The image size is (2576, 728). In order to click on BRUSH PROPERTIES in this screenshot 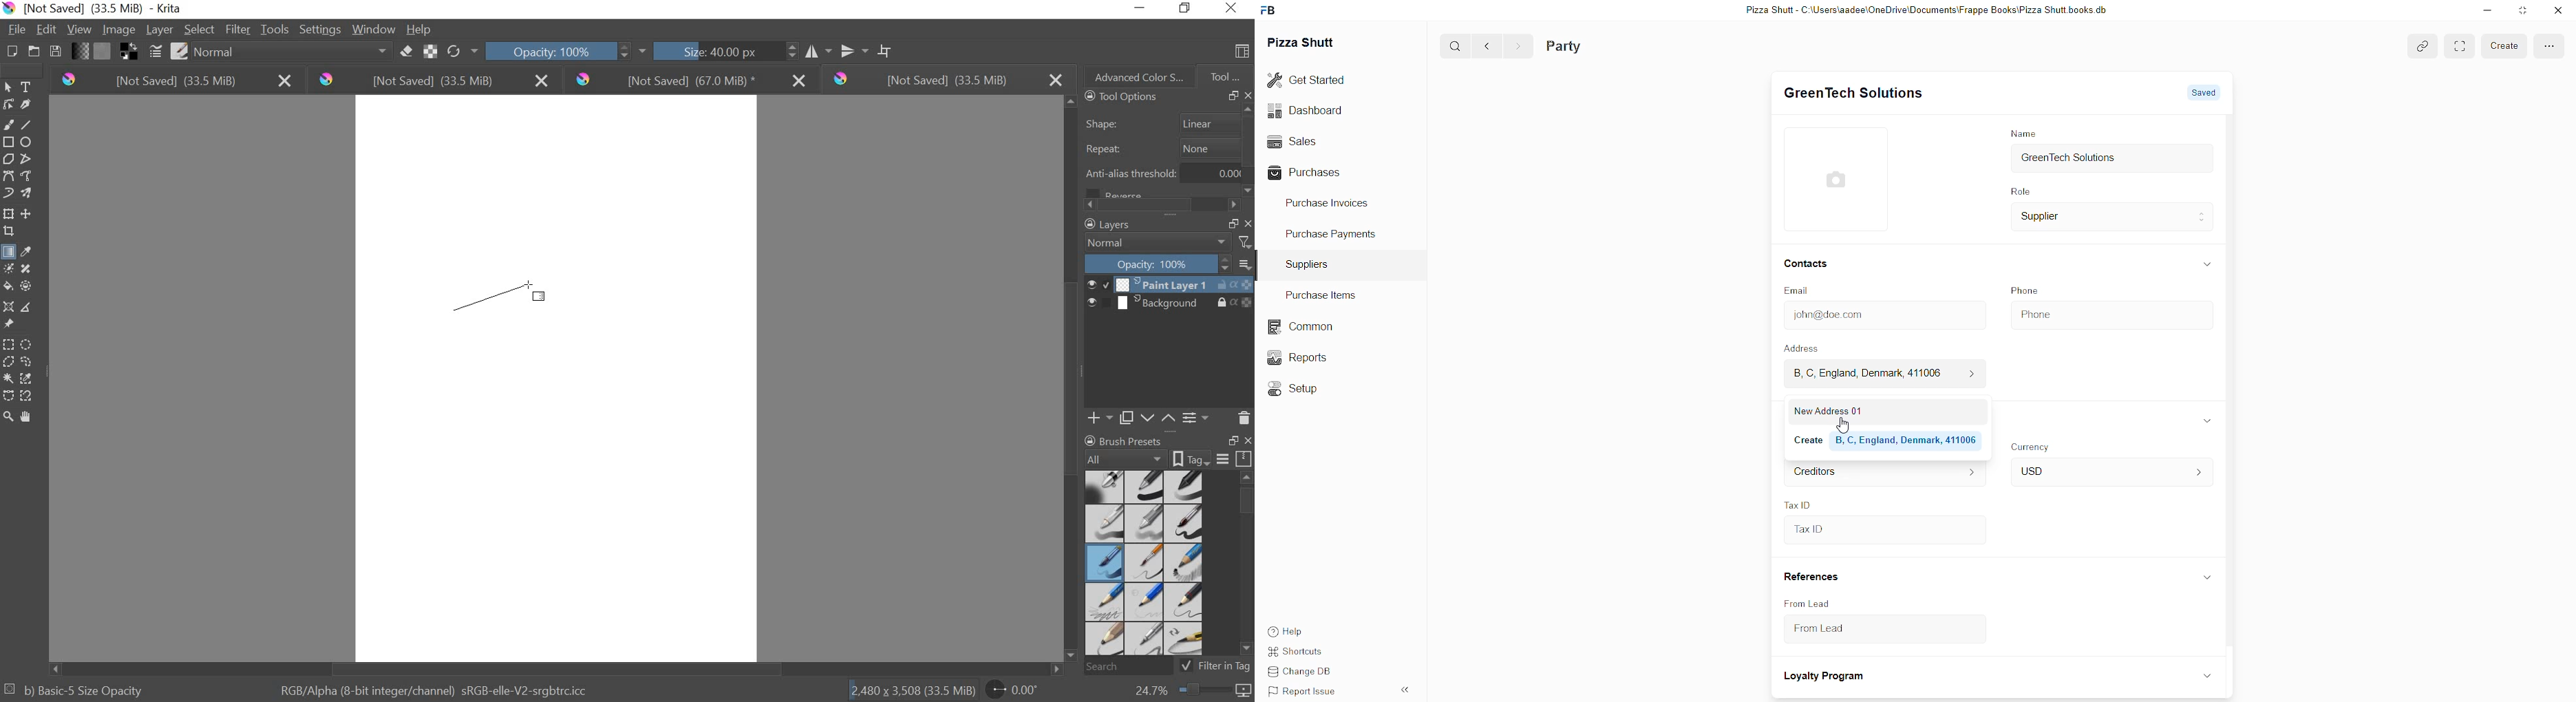, I will do `click(1167, 459)`.